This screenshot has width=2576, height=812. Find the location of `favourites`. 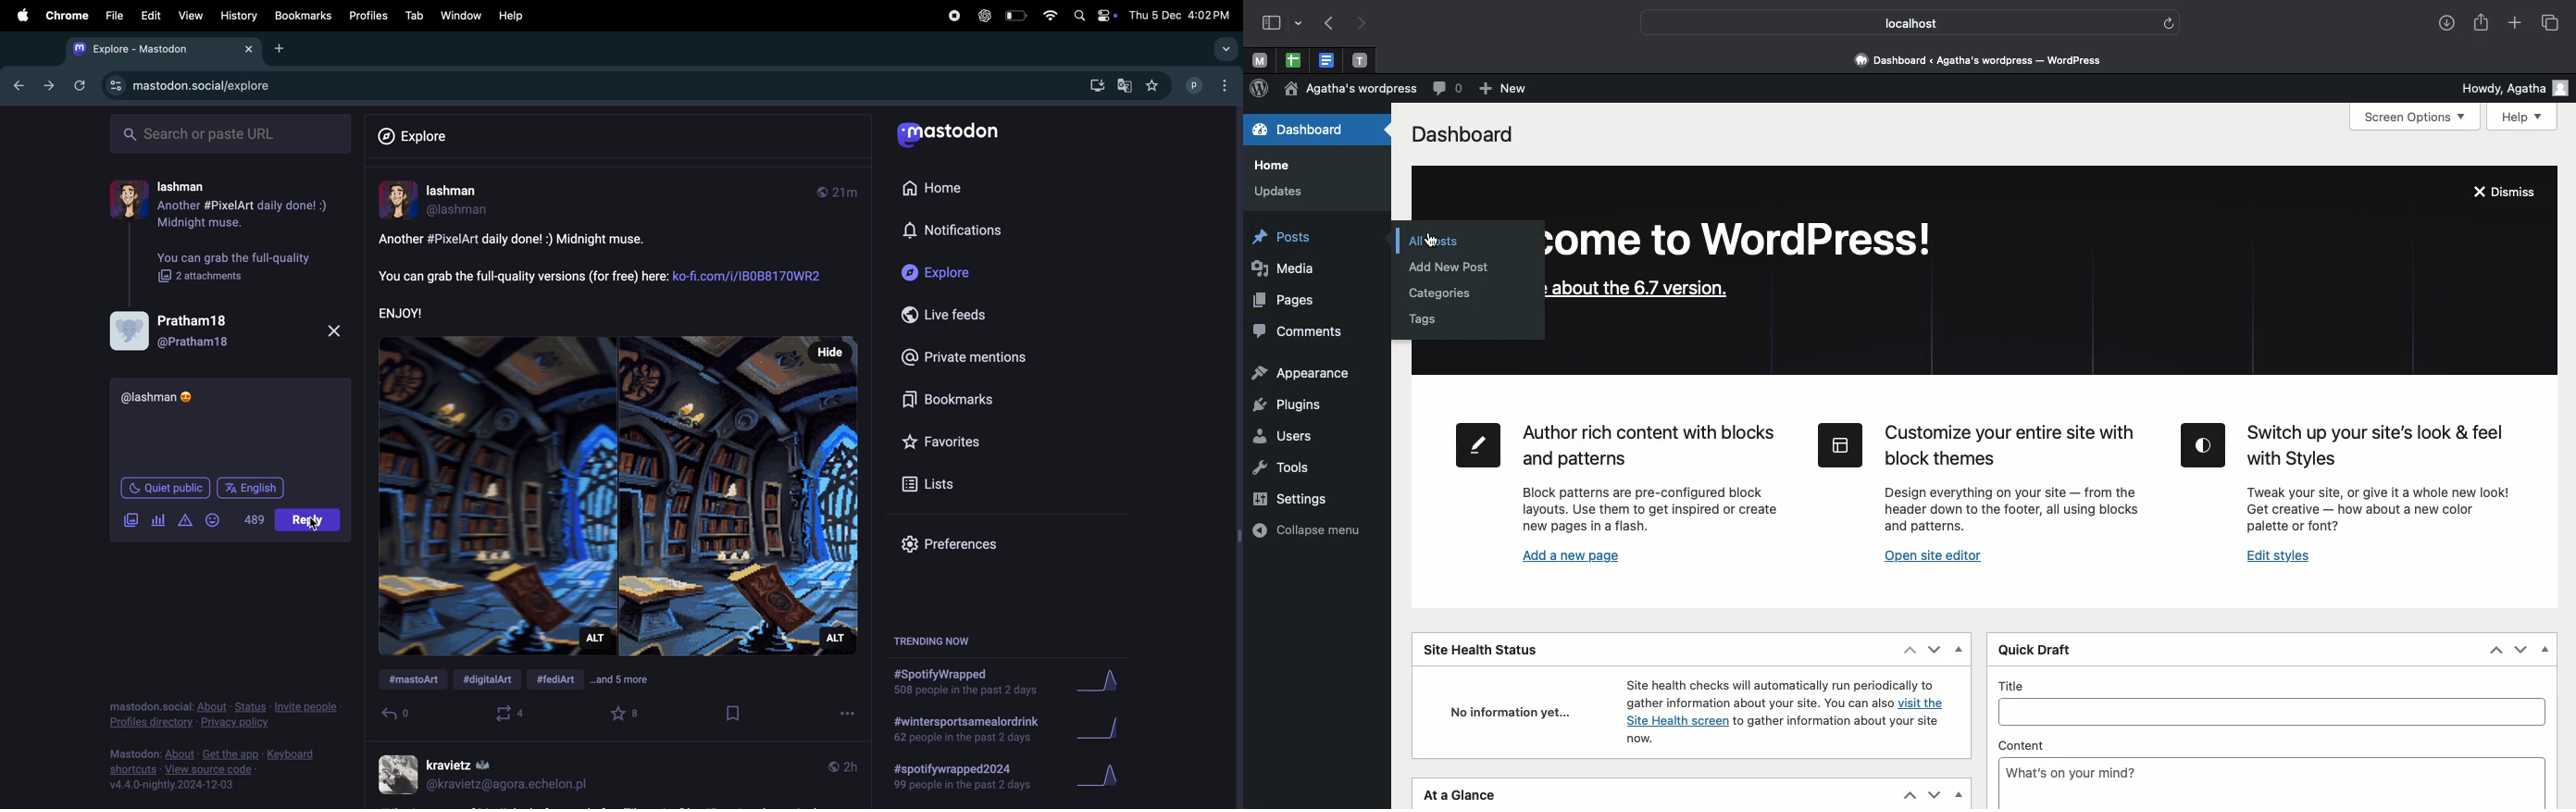

favourites is located at coordinates (627, 714).